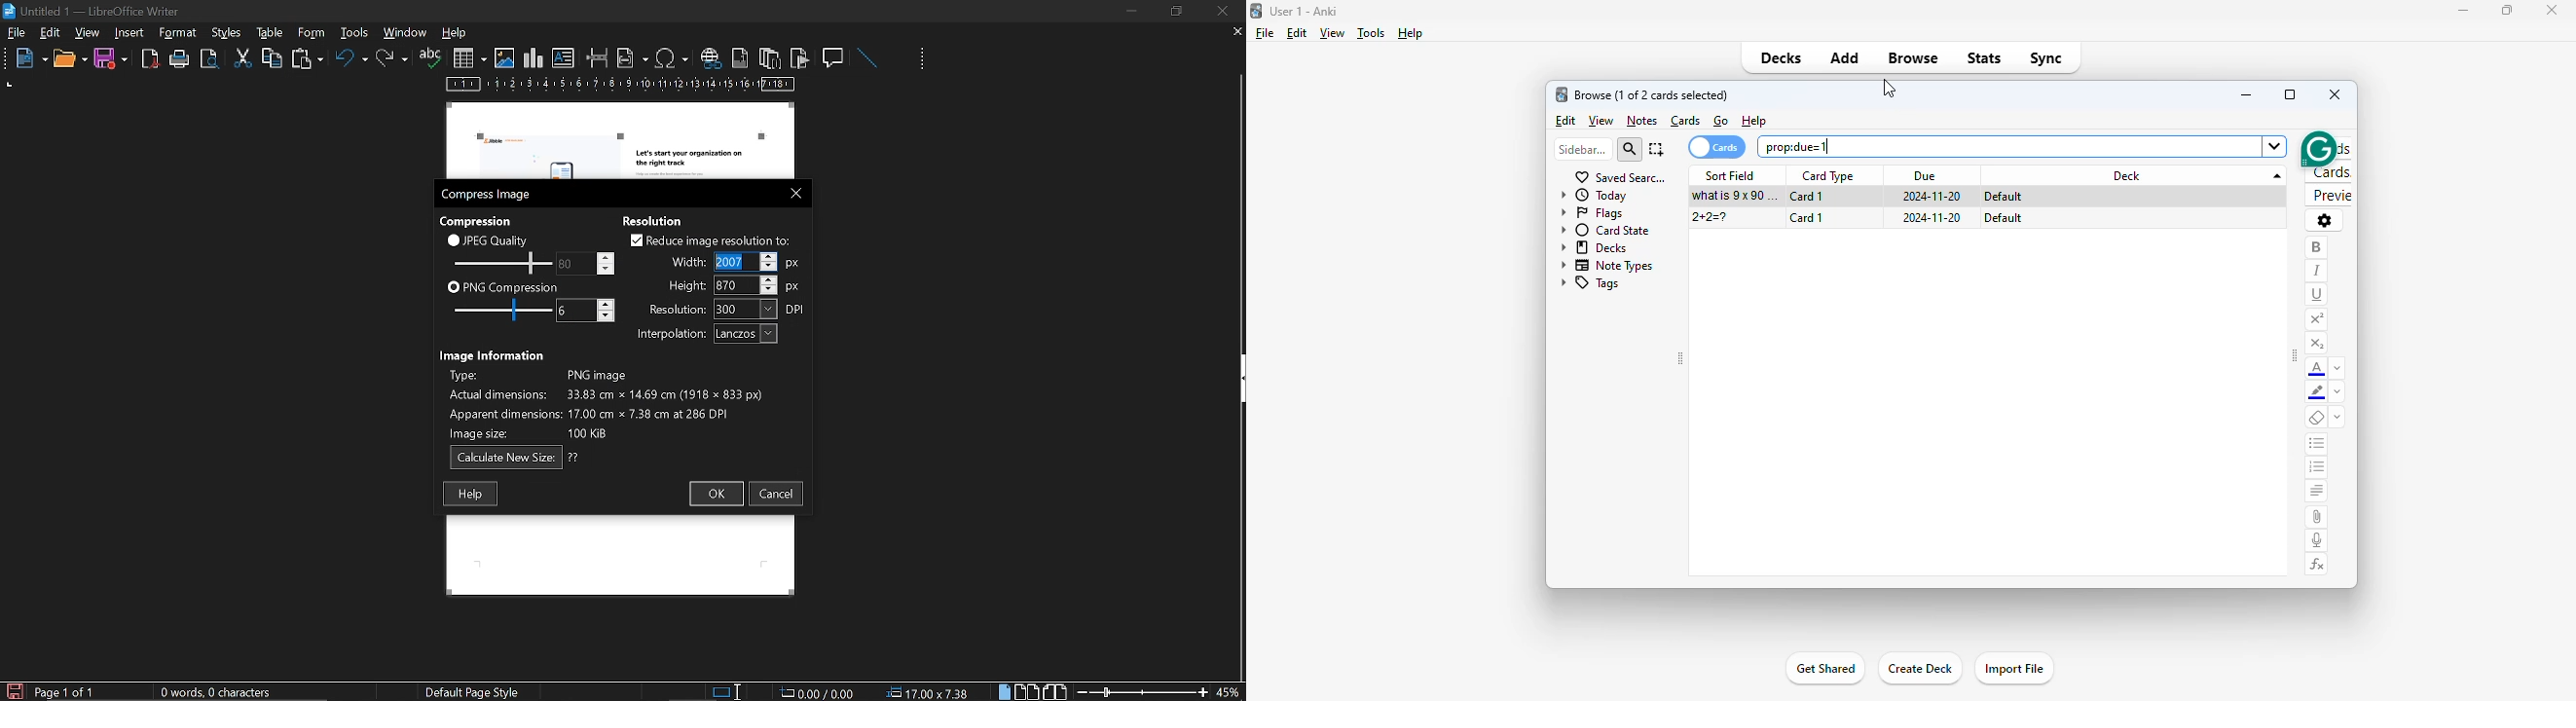 This screenshot has height=728, width=2576. What do you see at coordinates (1782, 57) in the screenshot?
I see `decks` at bounding box center [1782, 57].